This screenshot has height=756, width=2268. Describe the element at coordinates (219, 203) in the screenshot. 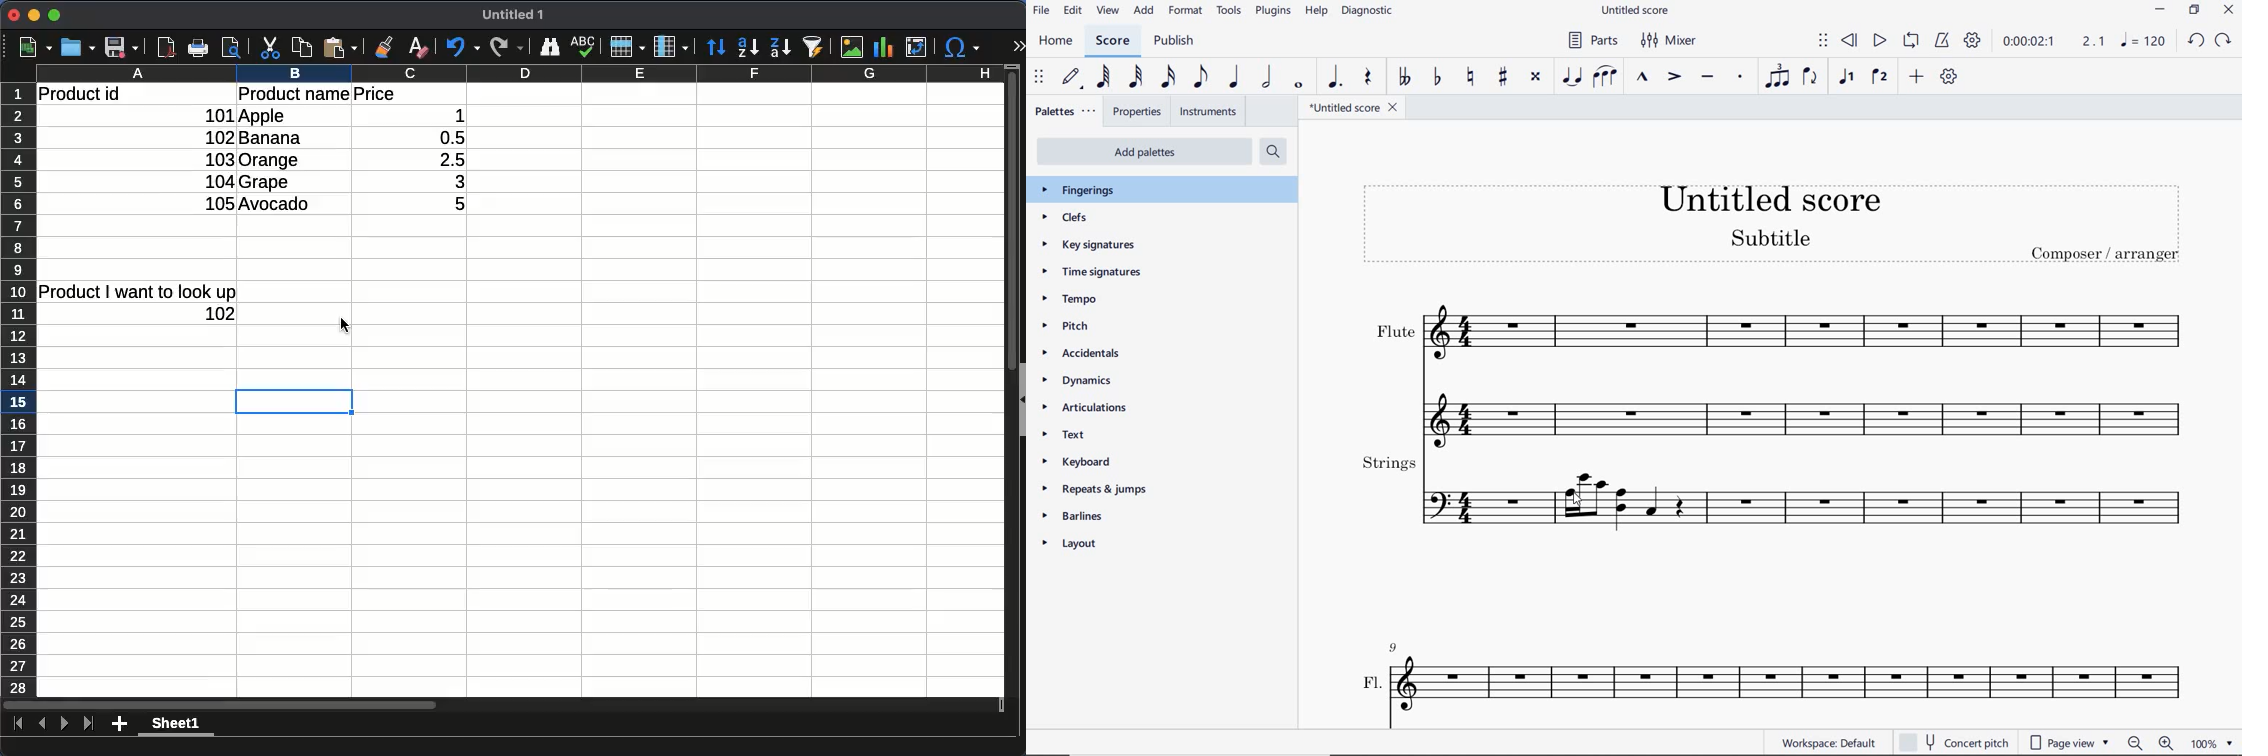

I see `105` at that location.